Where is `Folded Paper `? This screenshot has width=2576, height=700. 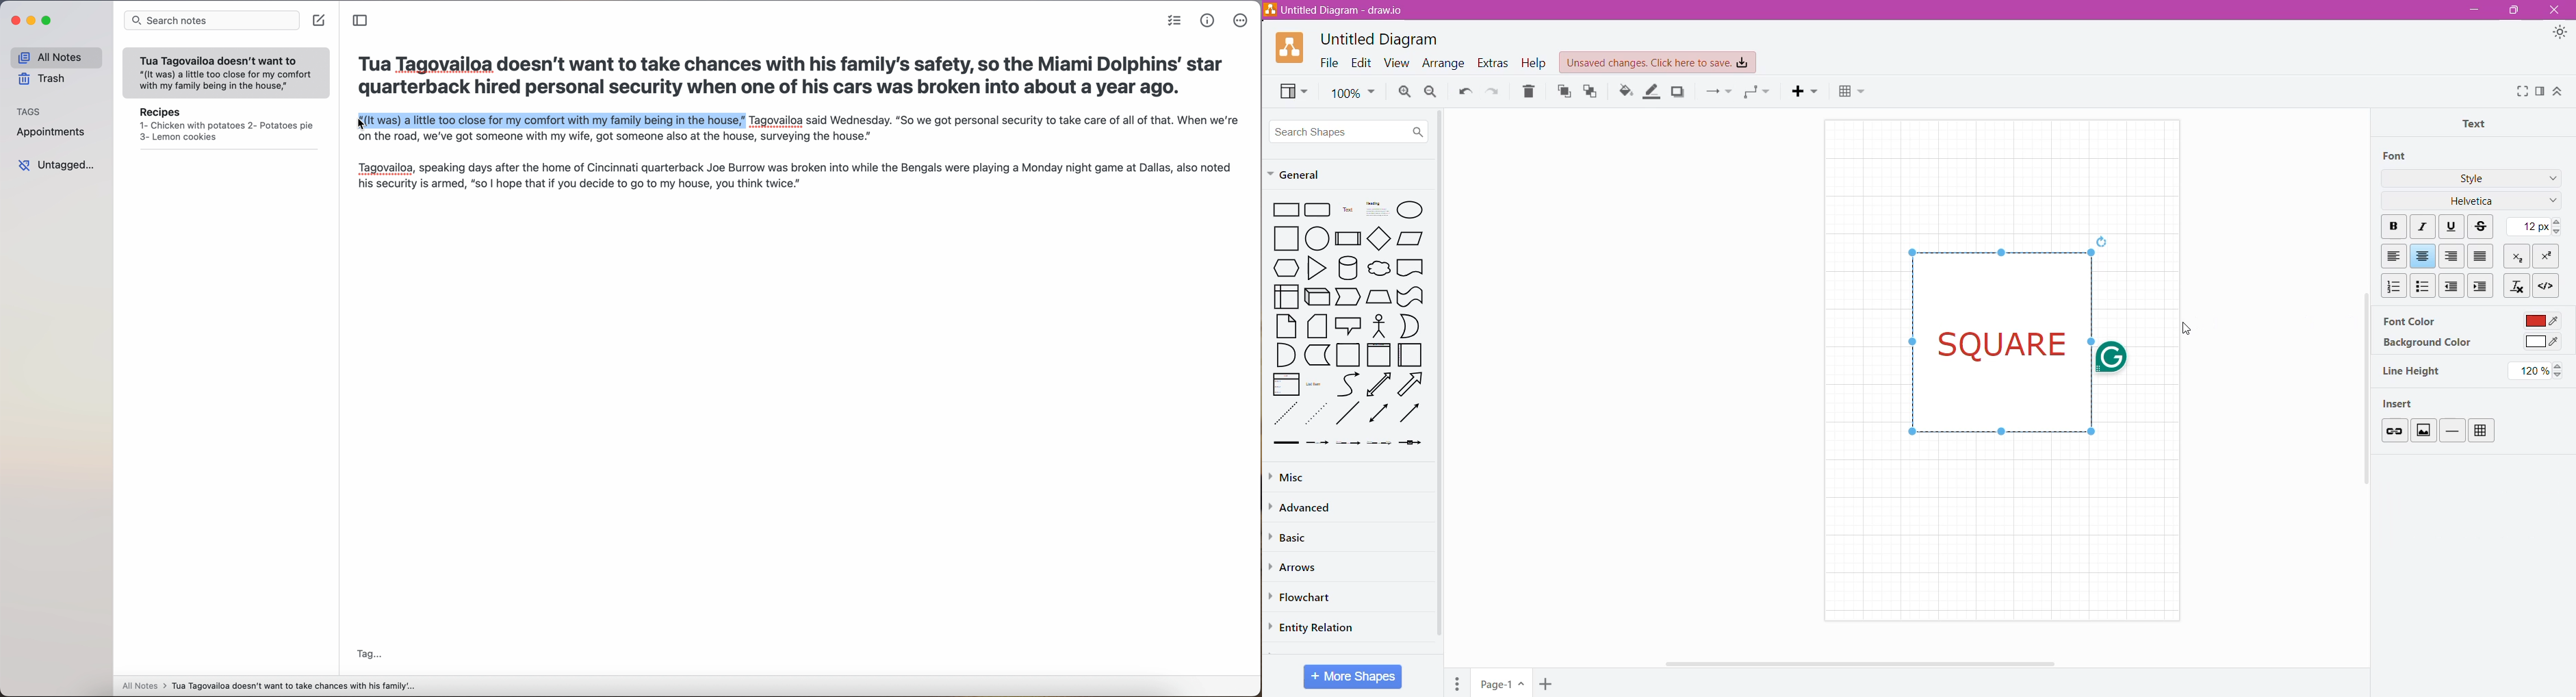 Folded Paper  is located at coordinates (1411, 355).